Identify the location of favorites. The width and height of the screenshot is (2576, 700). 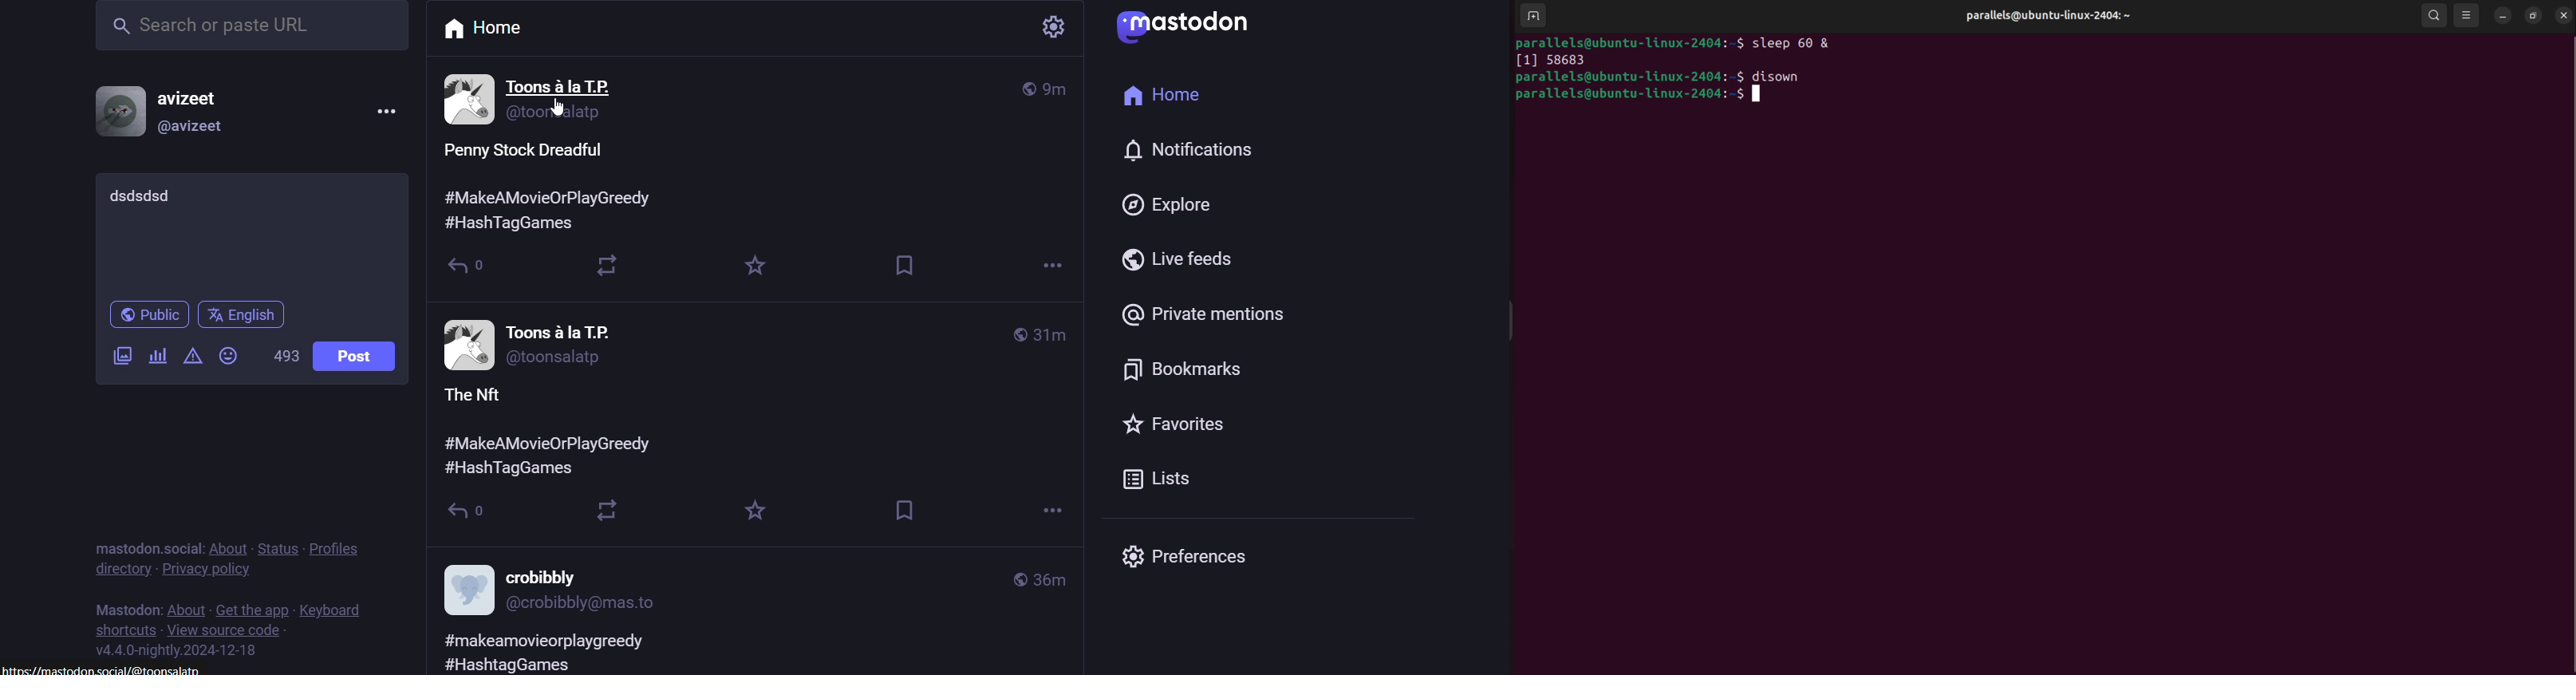
(1170, 424).